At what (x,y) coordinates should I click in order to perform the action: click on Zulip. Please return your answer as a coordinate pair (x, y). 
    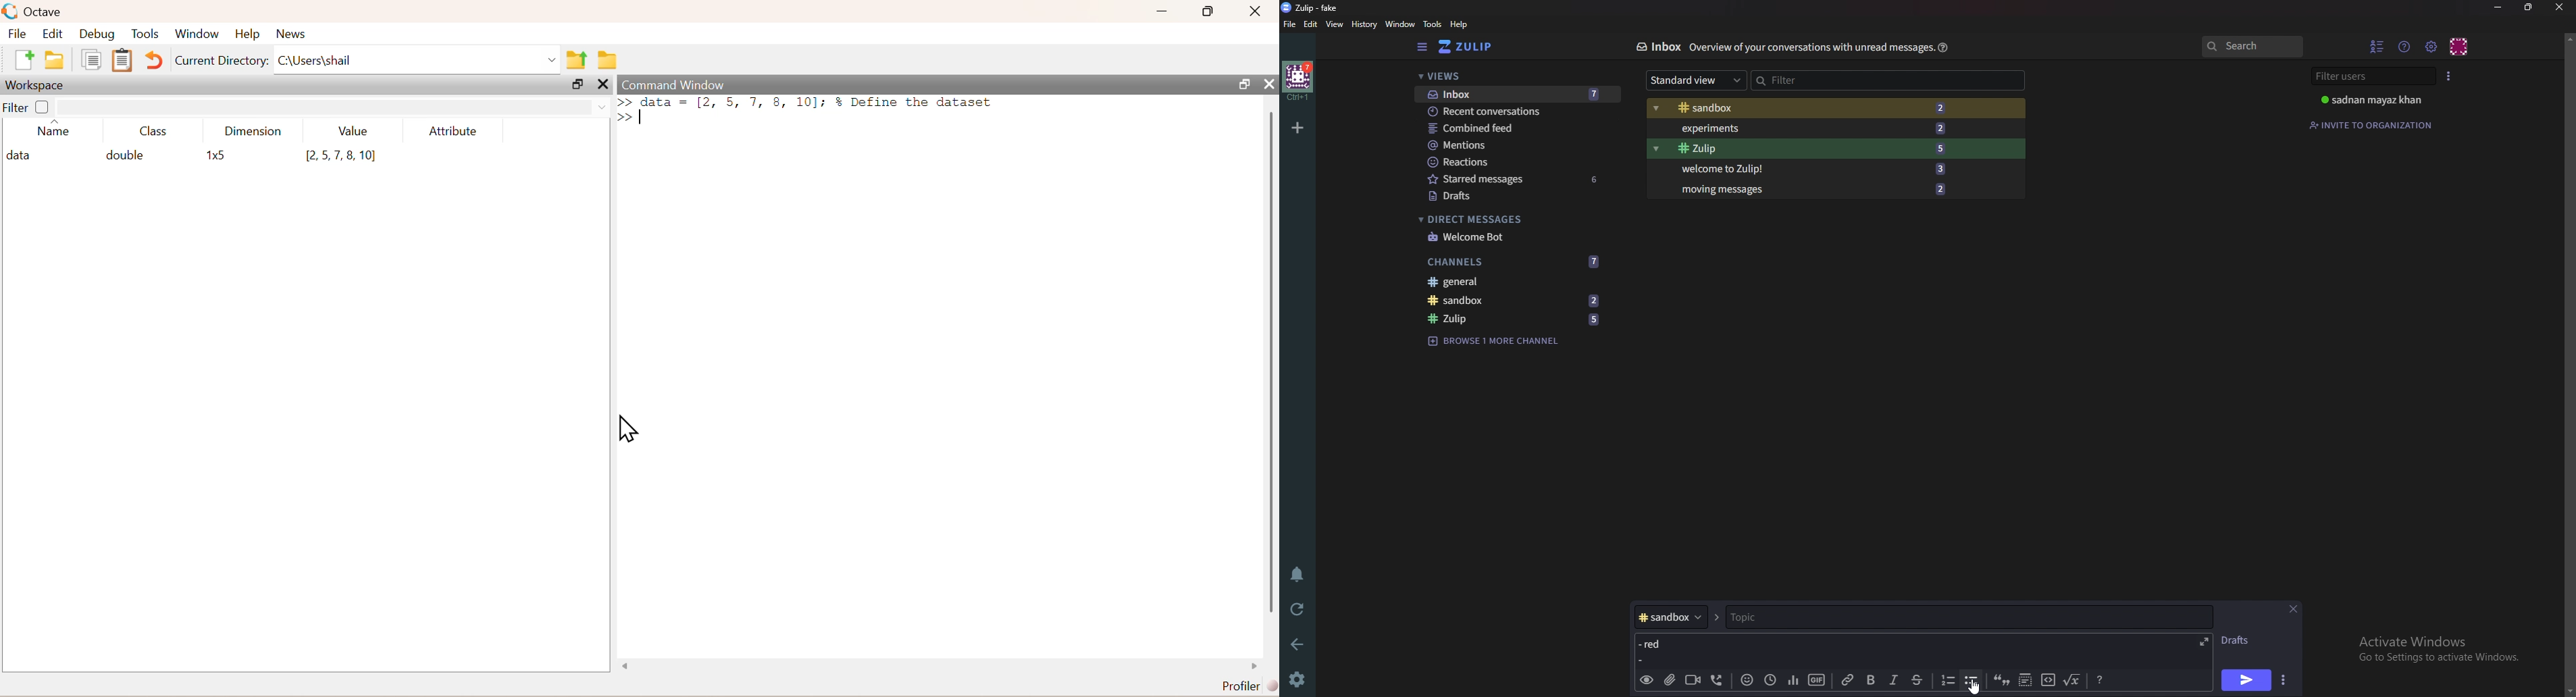
    Looking at the image, I should click on (1515, 319).